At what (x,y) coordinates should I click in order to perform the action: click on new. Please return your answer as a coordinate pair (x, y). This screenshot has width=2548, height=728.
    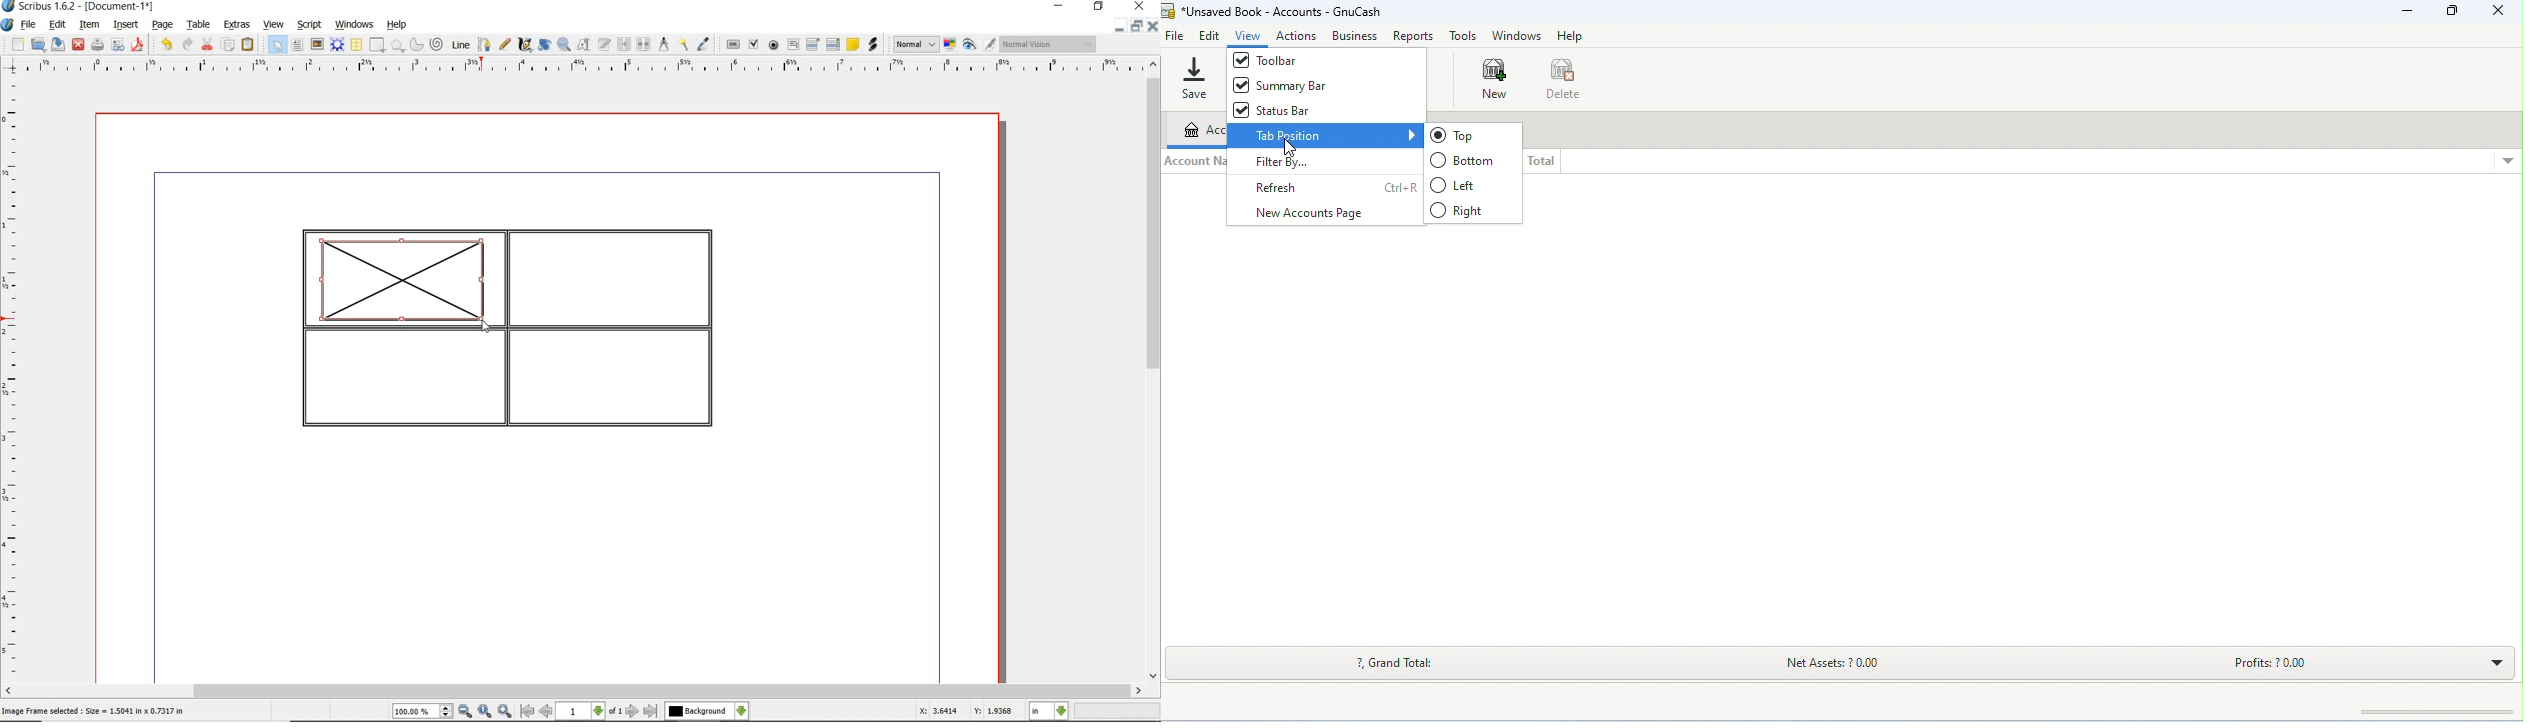
    Looking at the image, I should click on (18, 46).